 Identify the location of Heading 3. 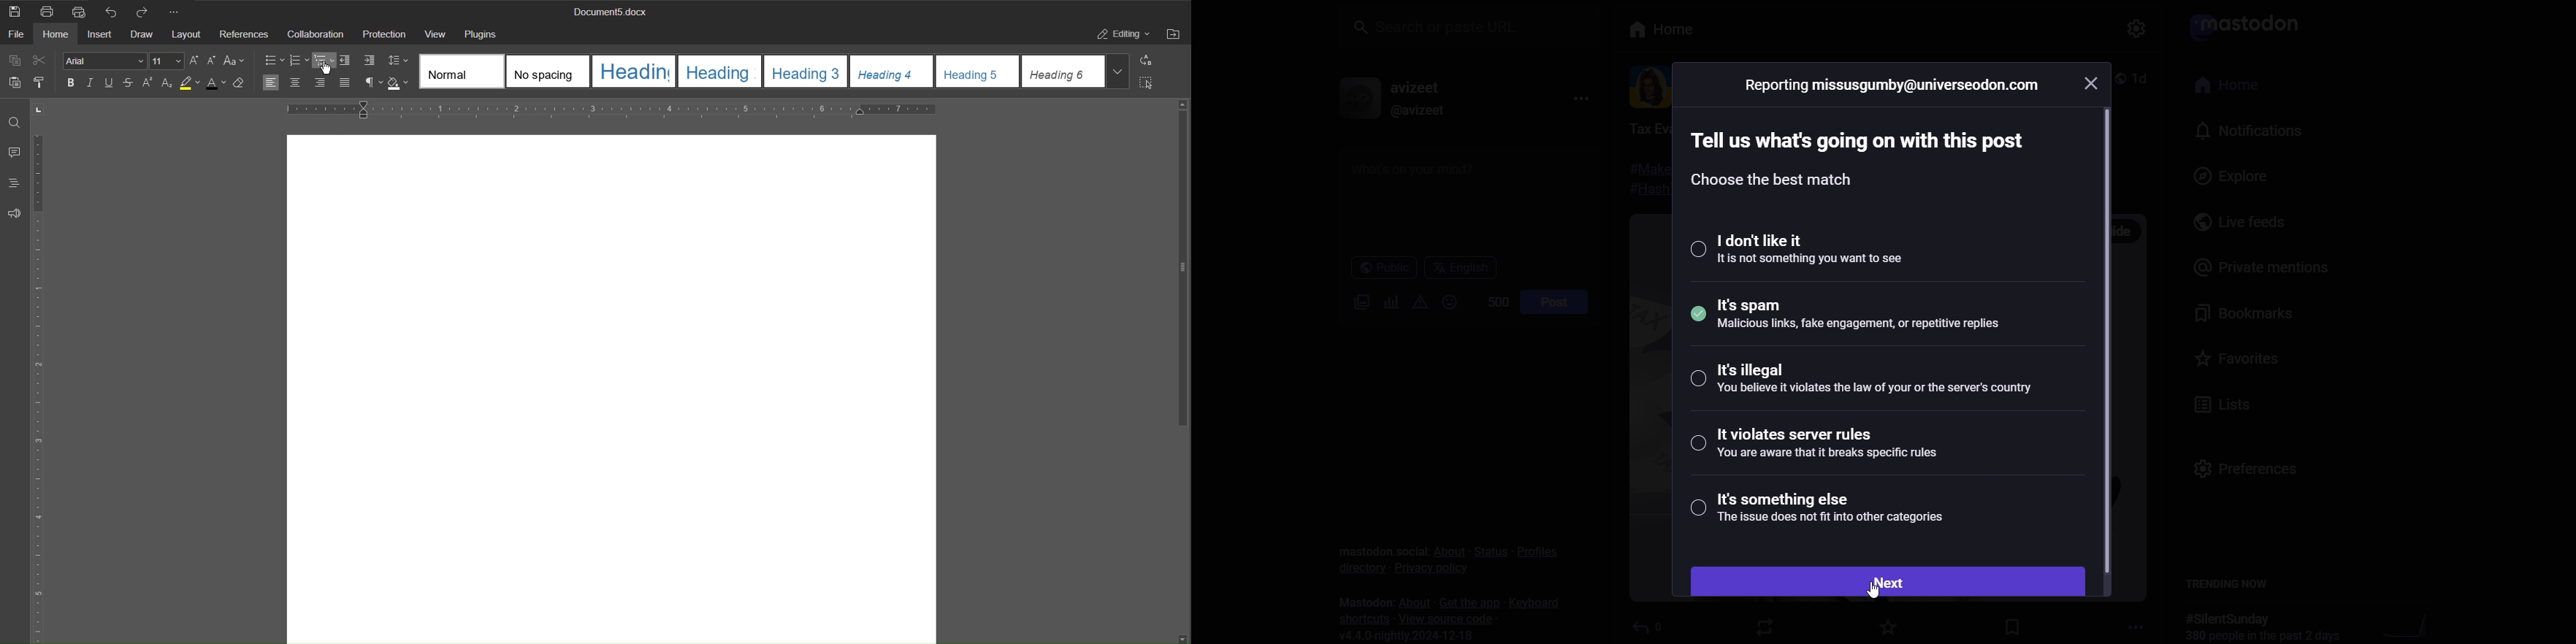
(808, 72).